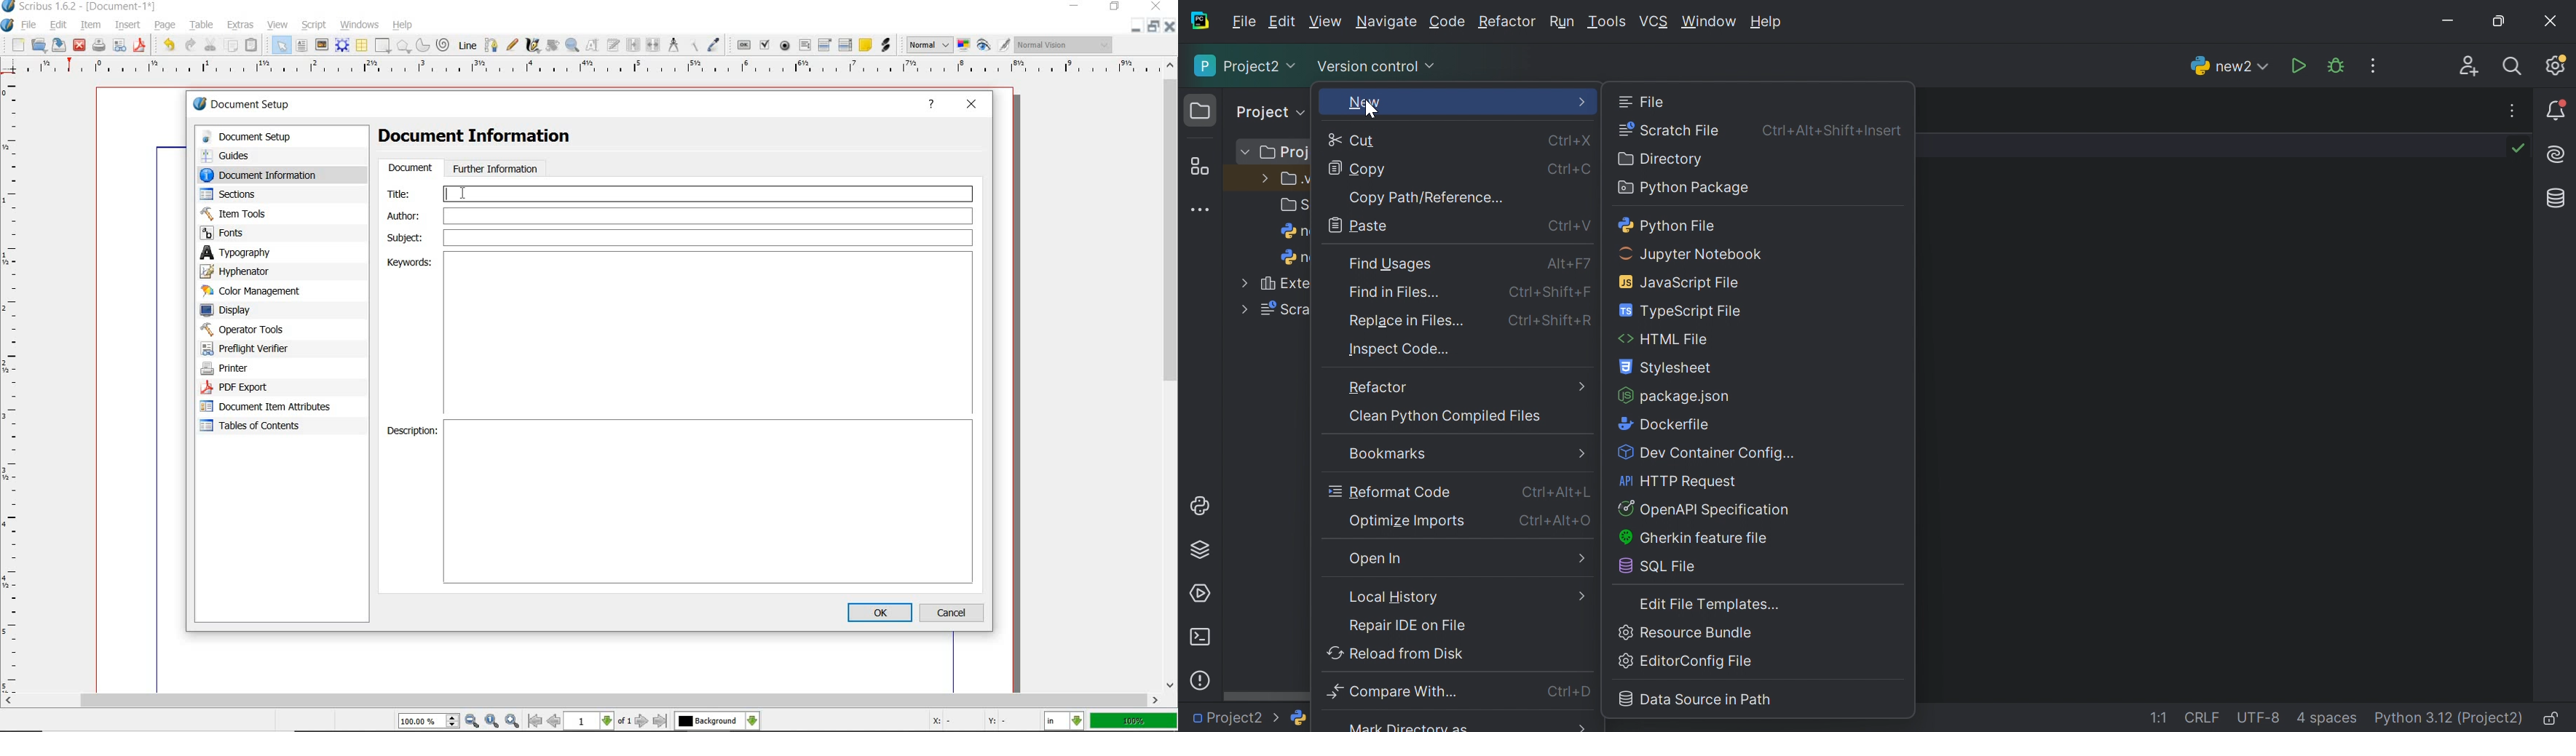 The width and height of the screenshot is (2576, 756). Describe the element at coordinates (445, 44) in the screenshot. I see `spiral` at that location.